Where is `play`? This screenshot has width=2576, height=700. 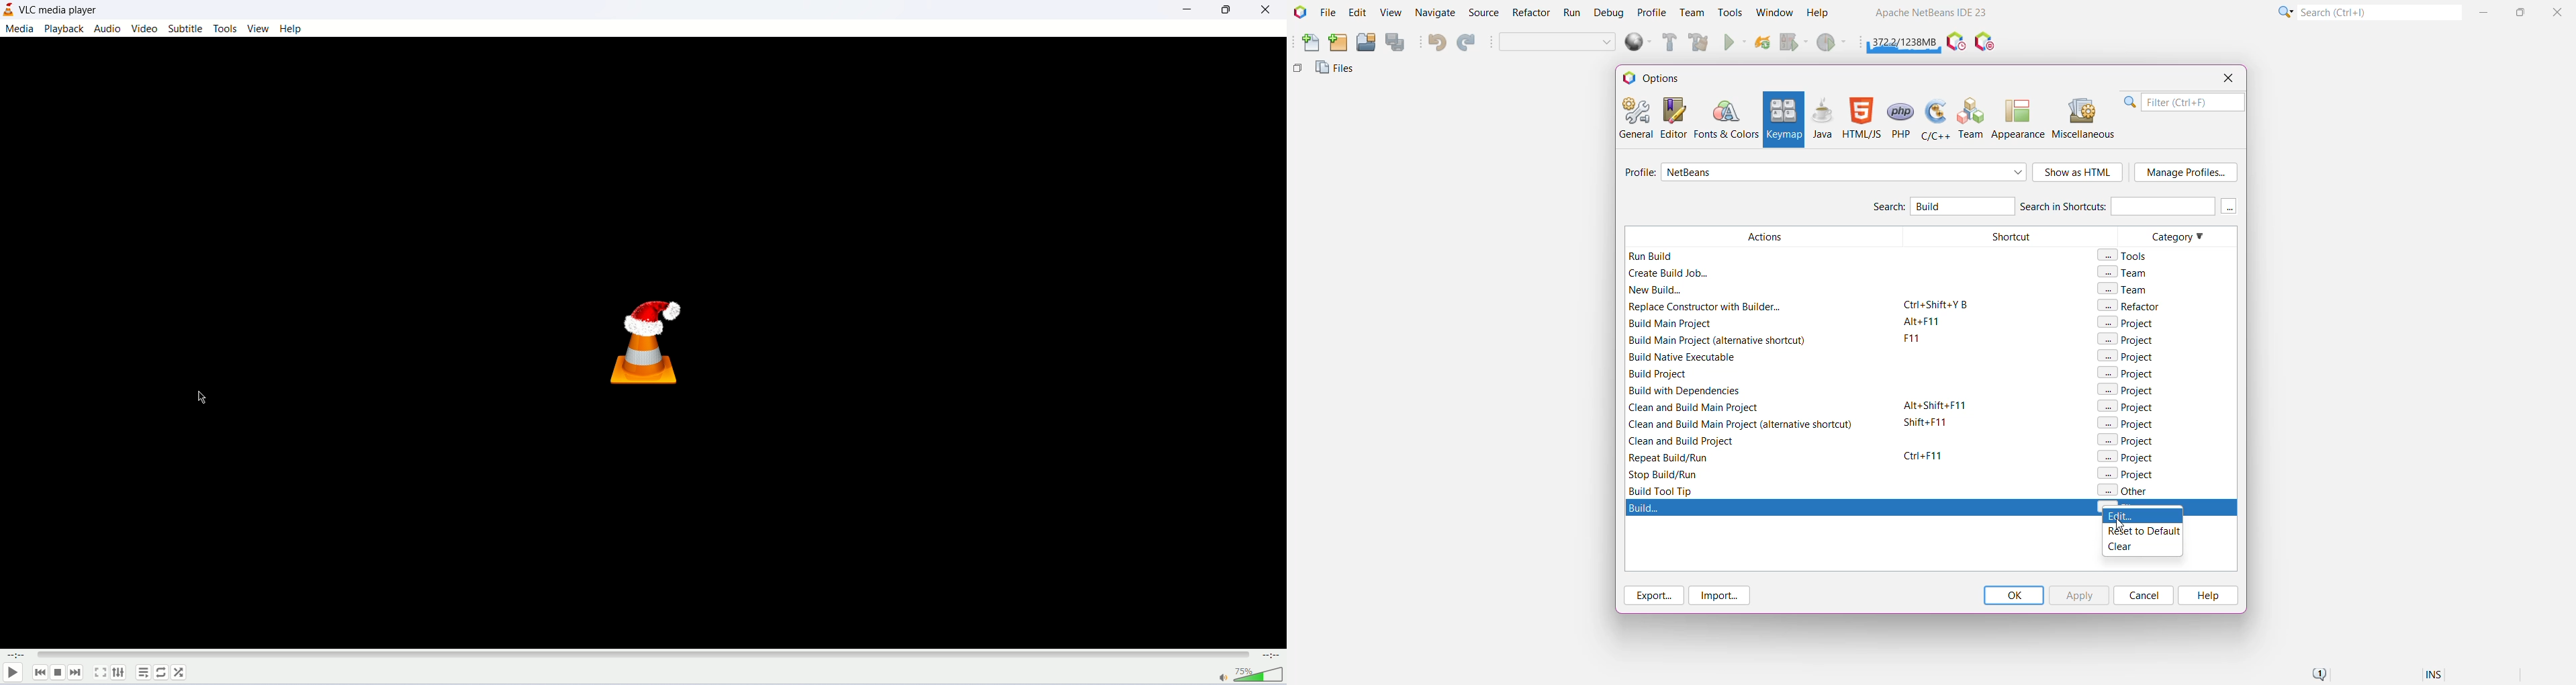 play is located at coordinates (12, 674).